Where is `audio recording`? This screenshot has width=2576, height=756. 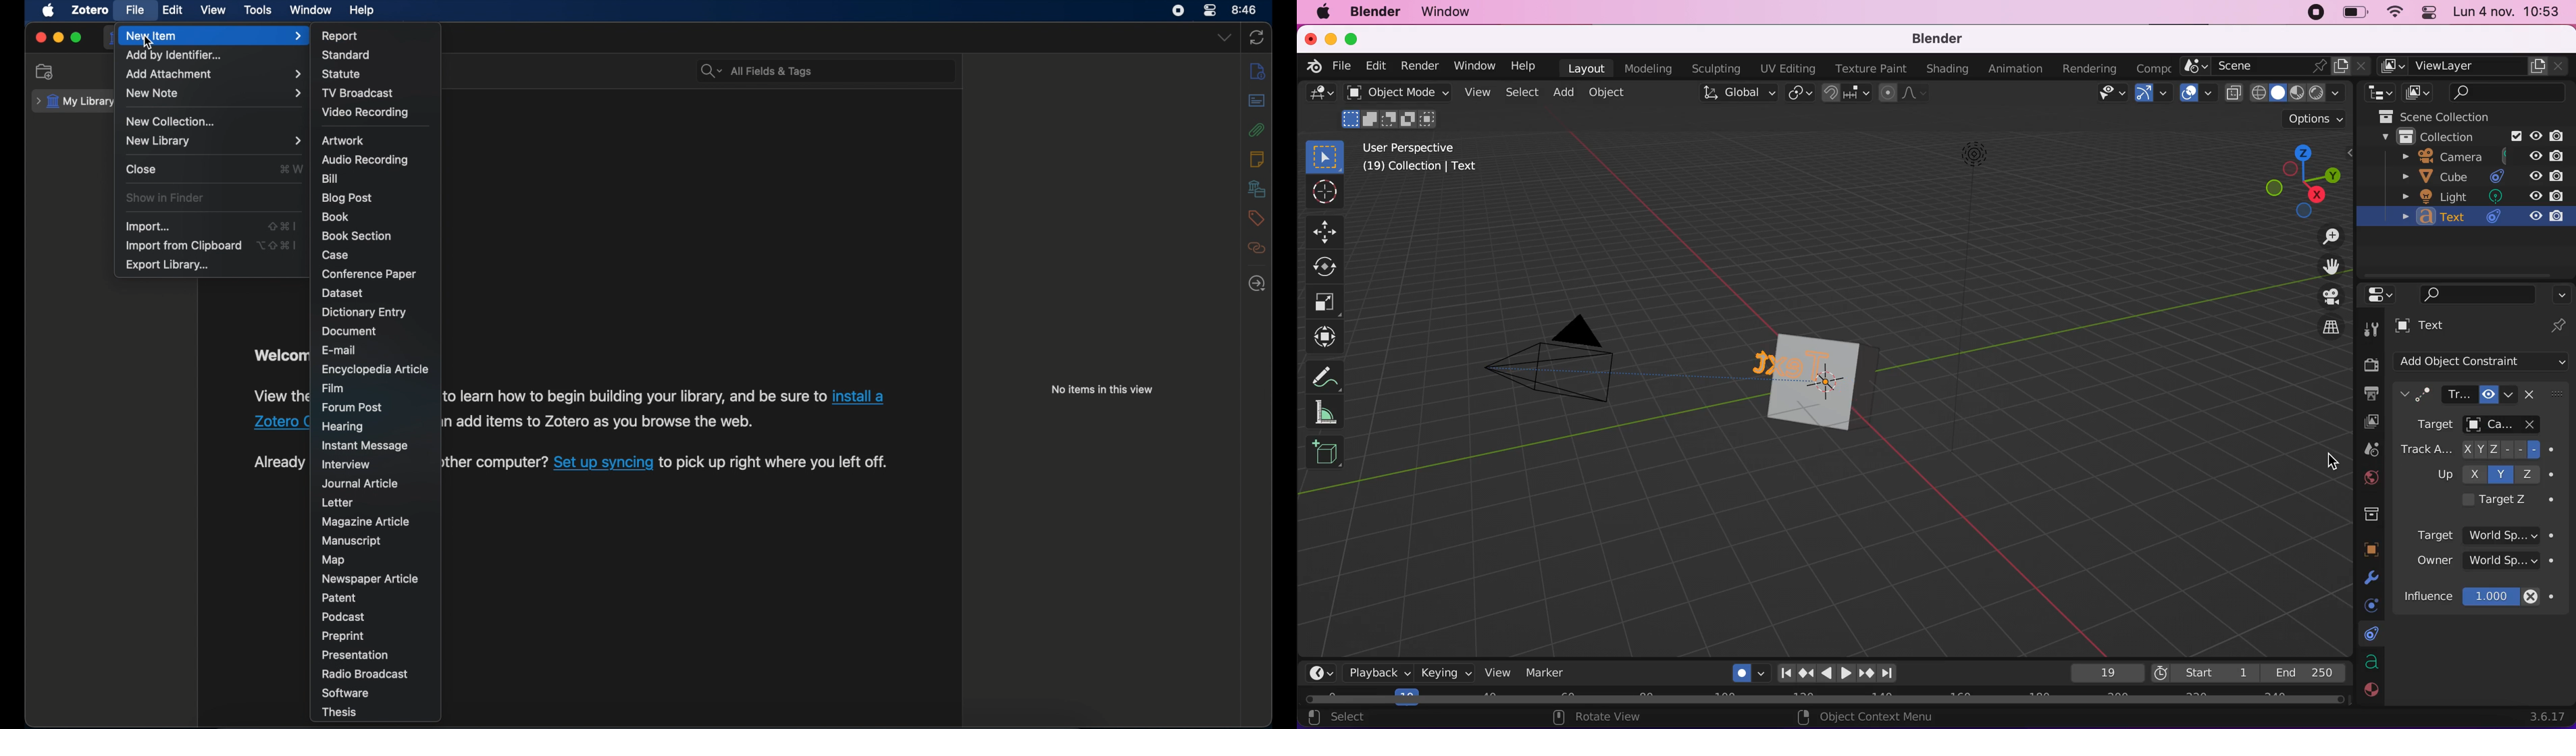 audio recording is located at coordinates (364, 160).